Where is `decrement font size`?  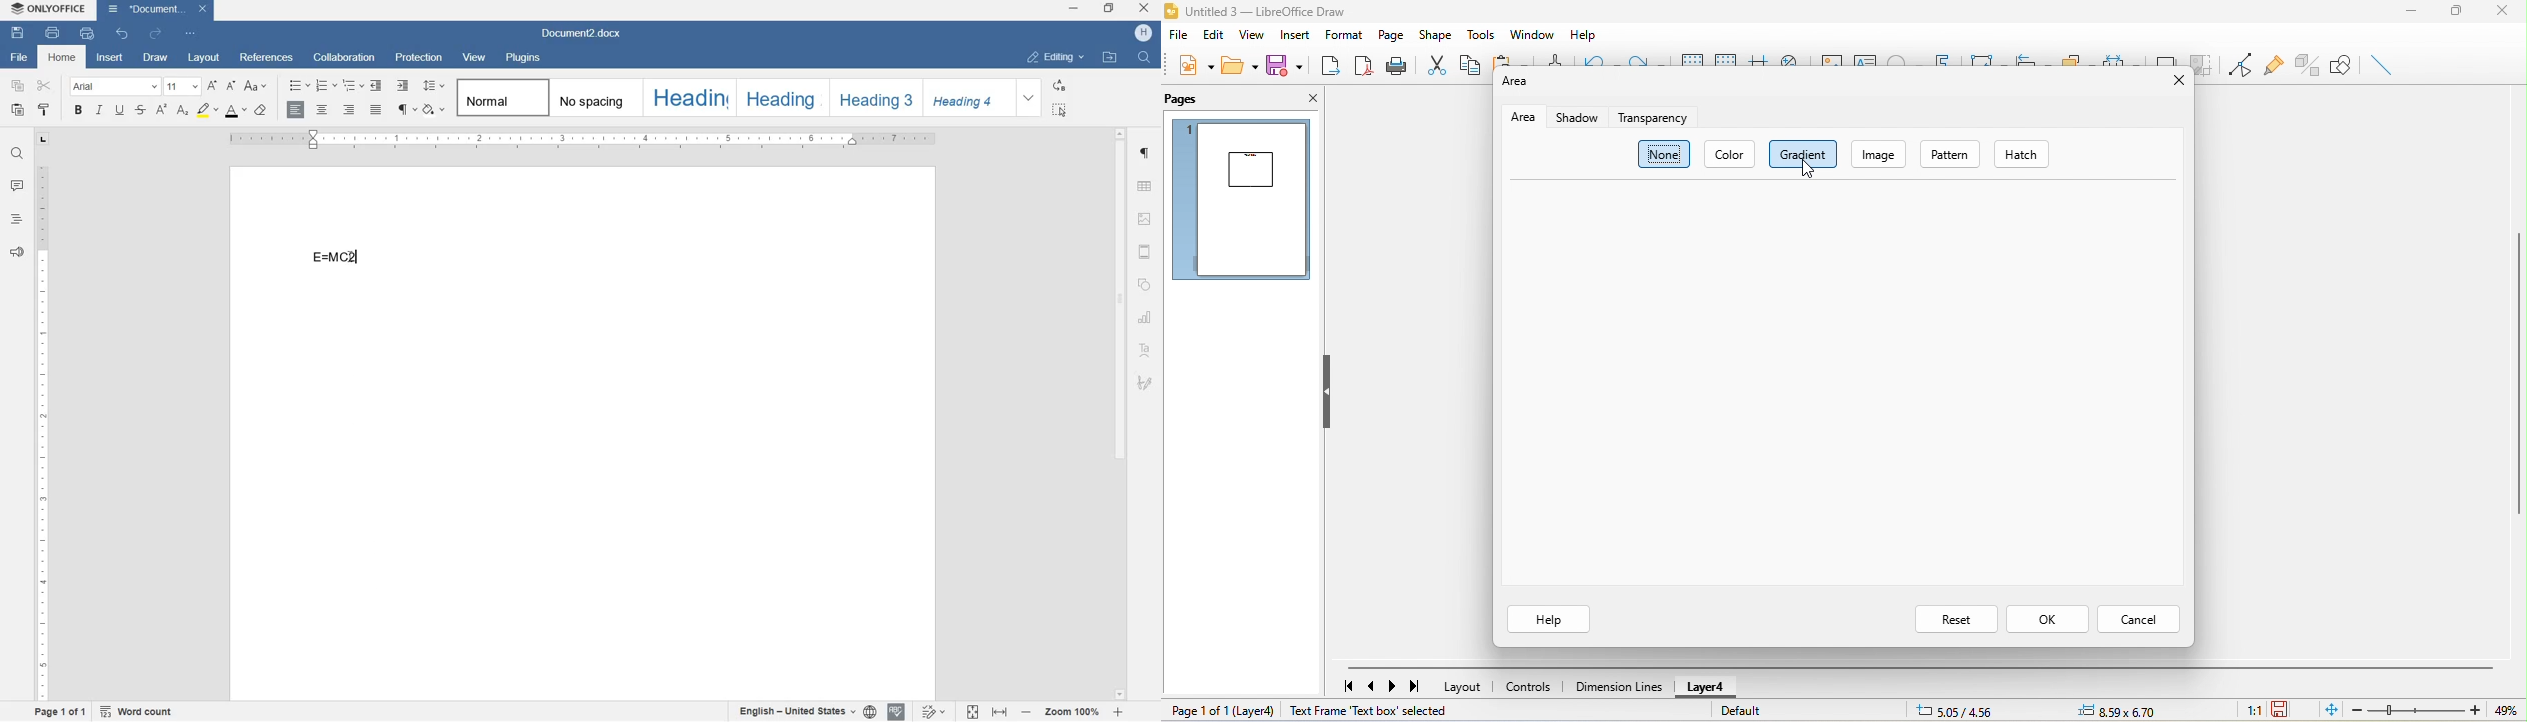 decrement font size is located at coordinates (230, 86).